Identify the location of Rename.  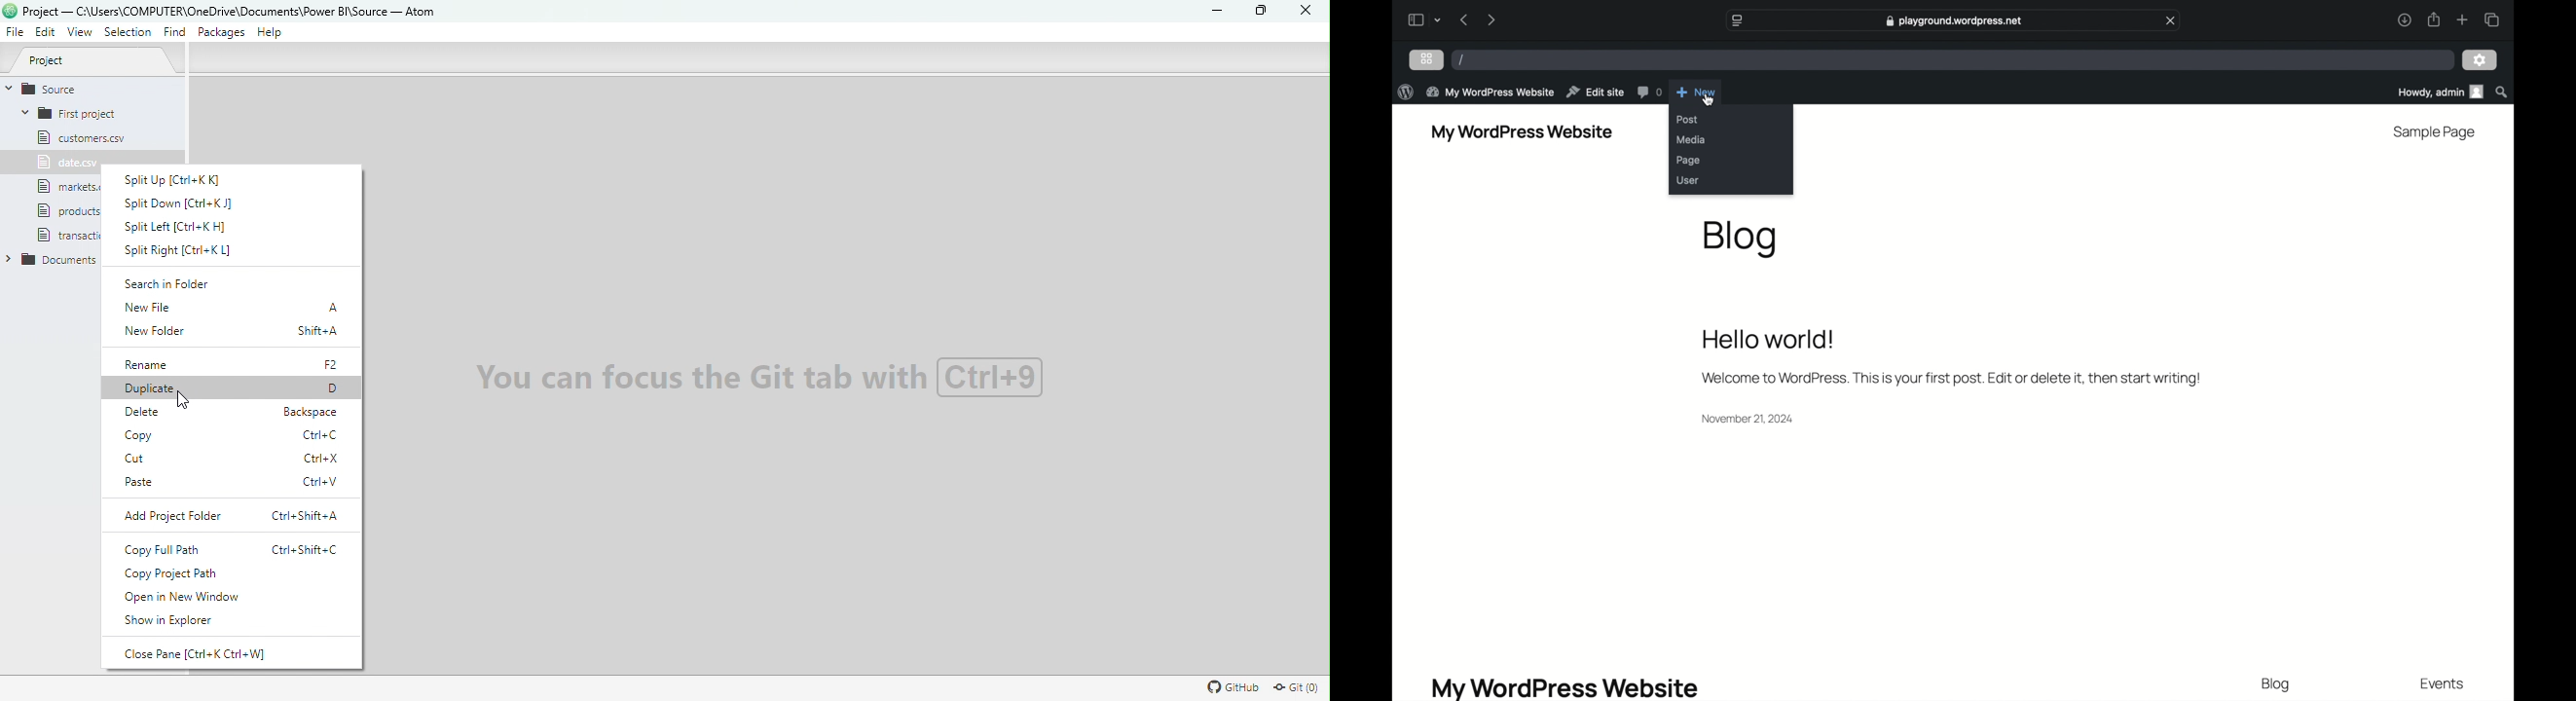
(234, 365).